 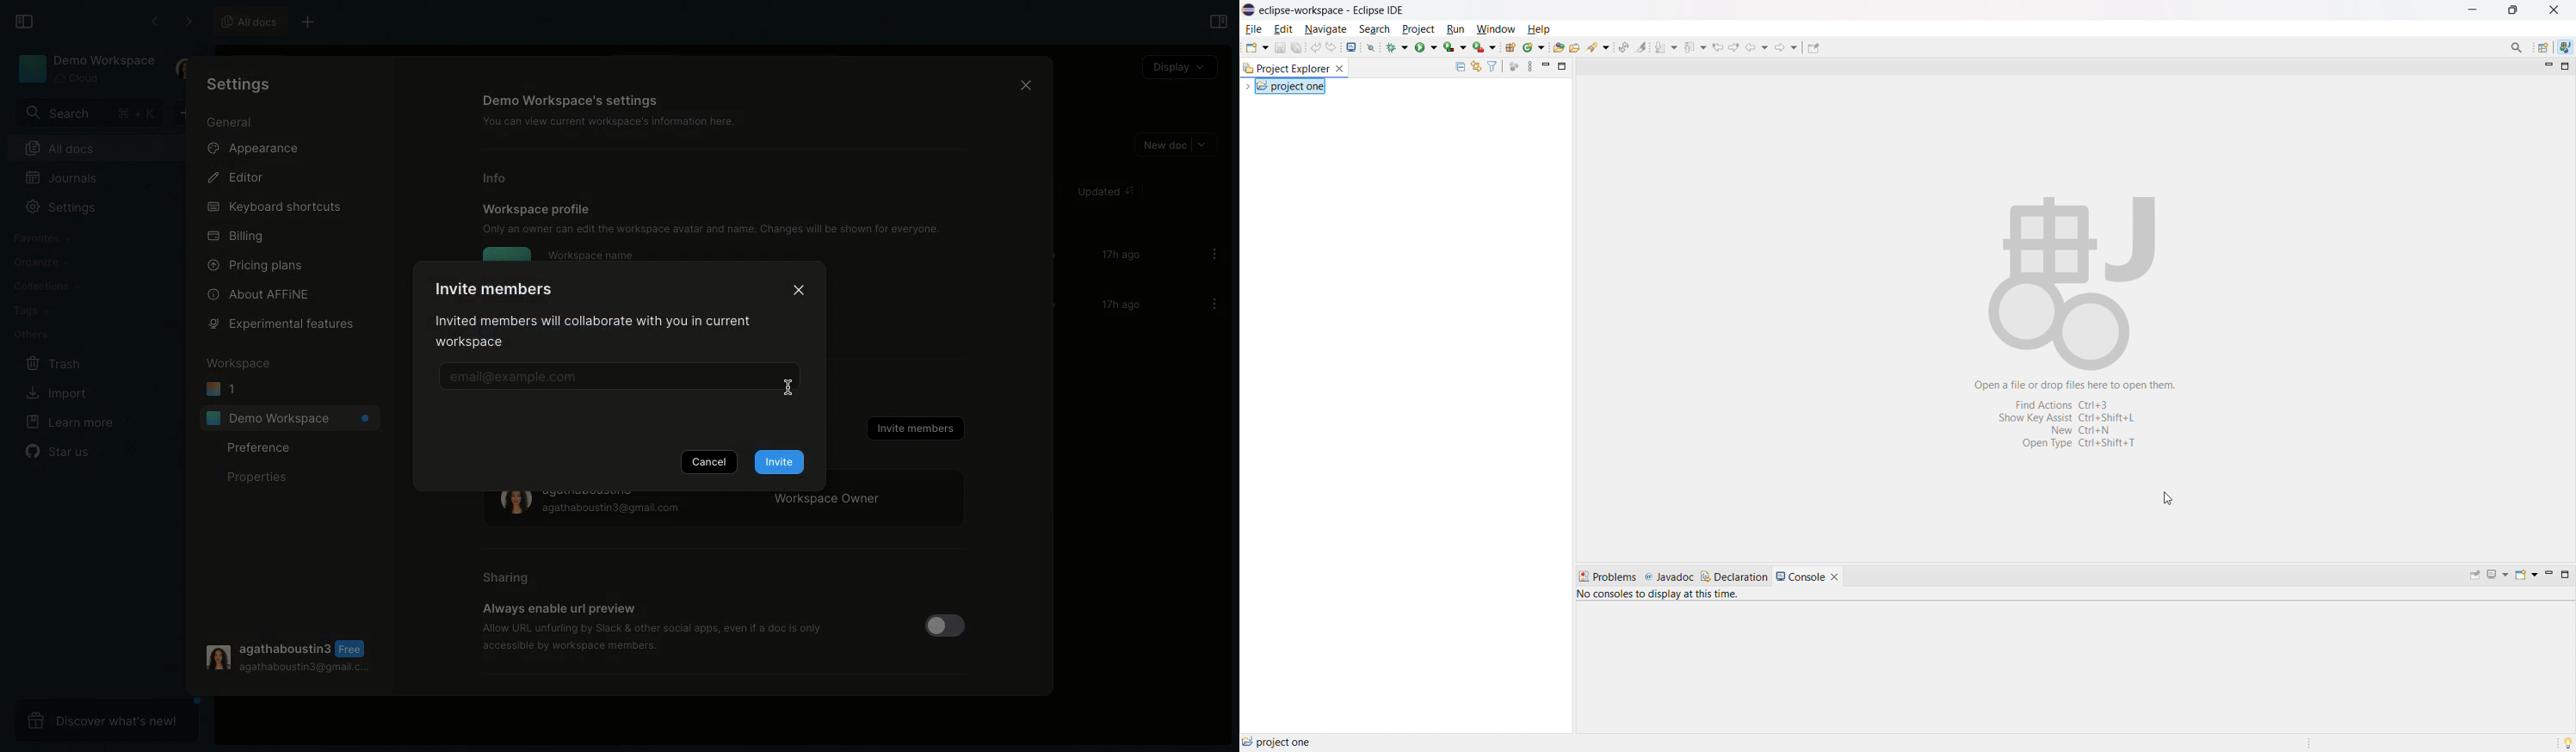 I want to click on Pricing plans, so click(x=256, y=265).